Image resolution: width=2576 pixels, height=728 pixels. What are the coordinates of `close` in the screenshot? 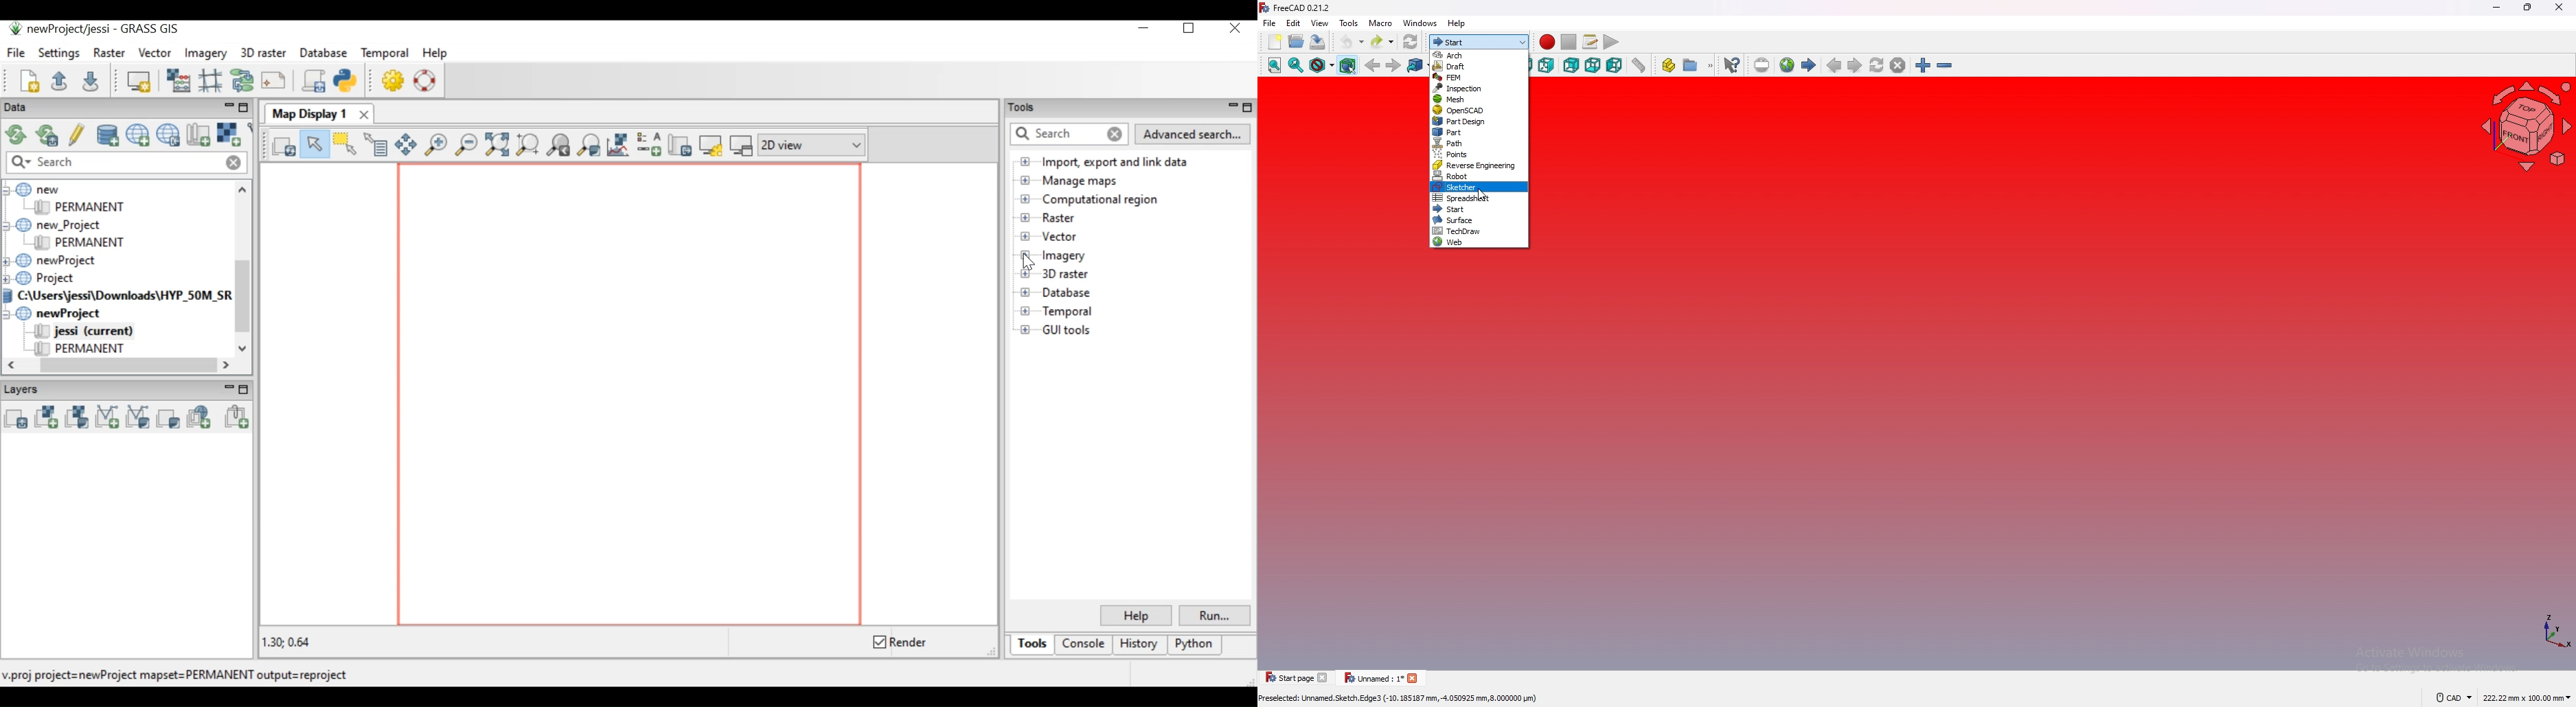 It's located at (2558, 7).